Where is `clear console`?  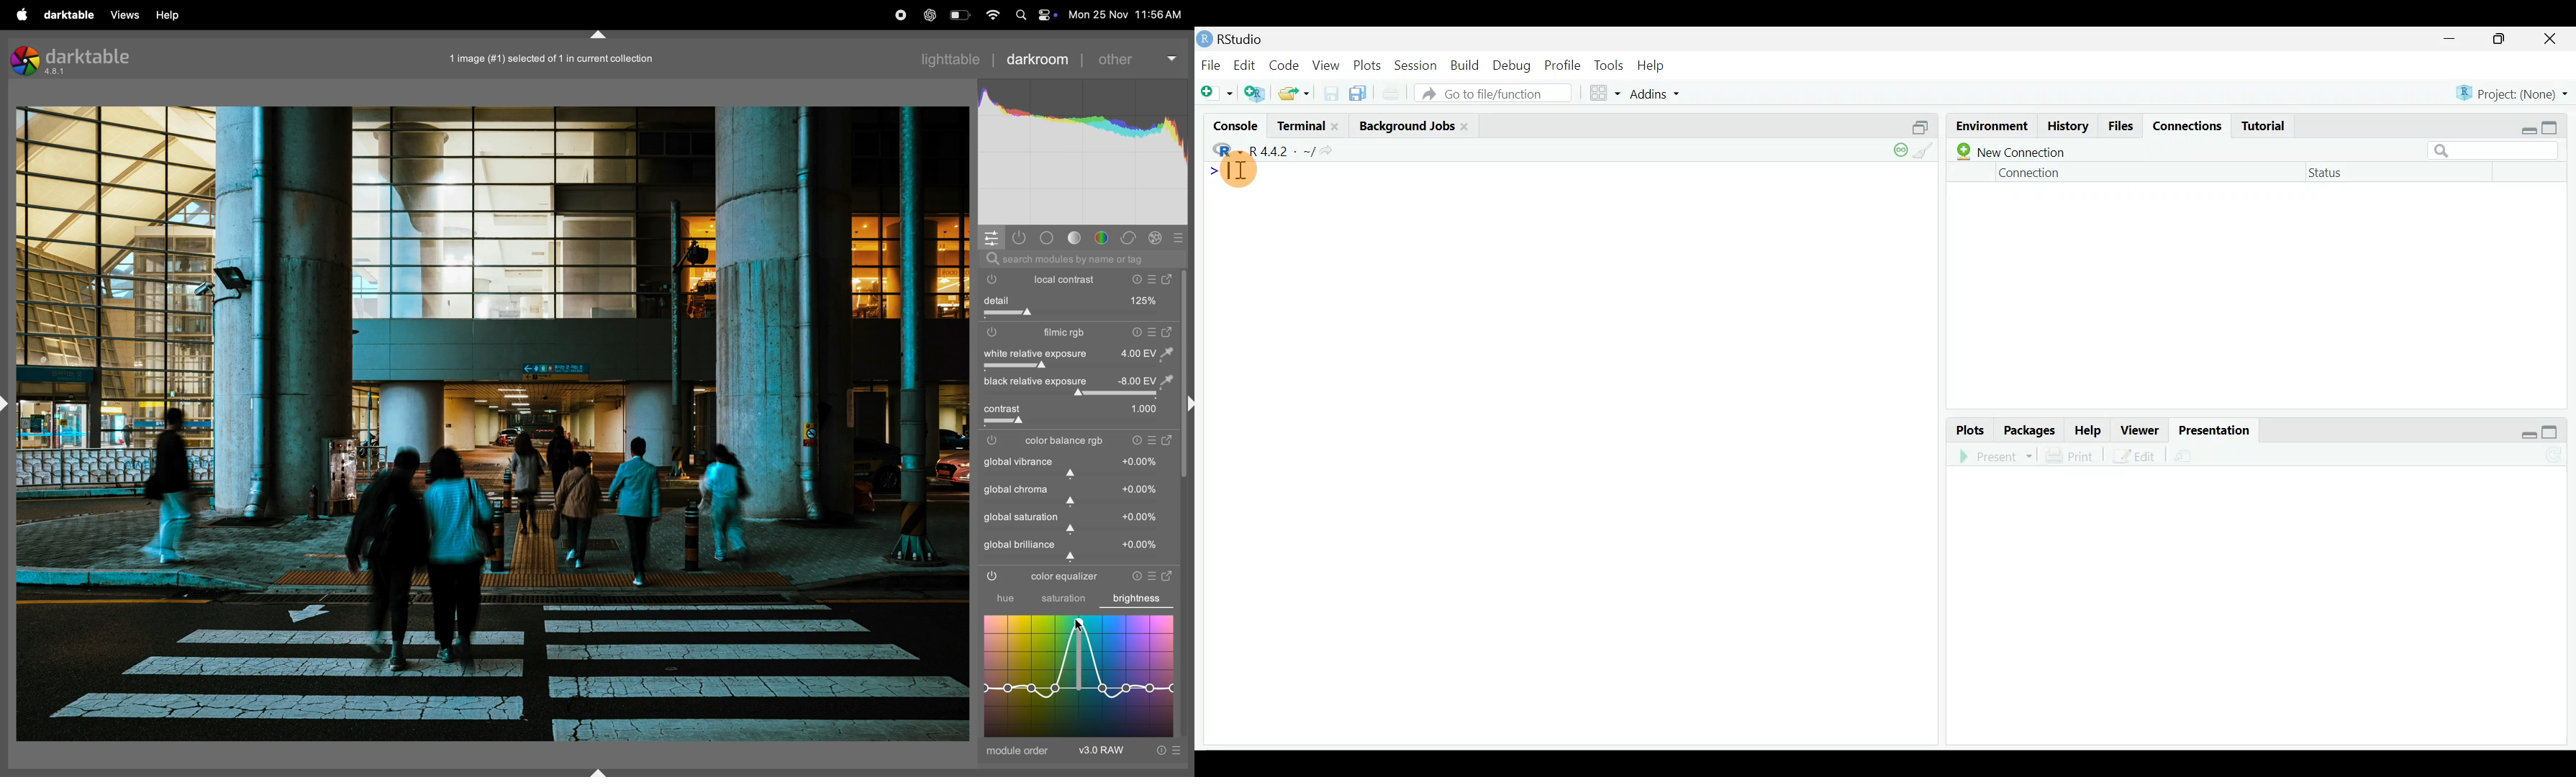
clear console is located at coordinates (1928, 154).